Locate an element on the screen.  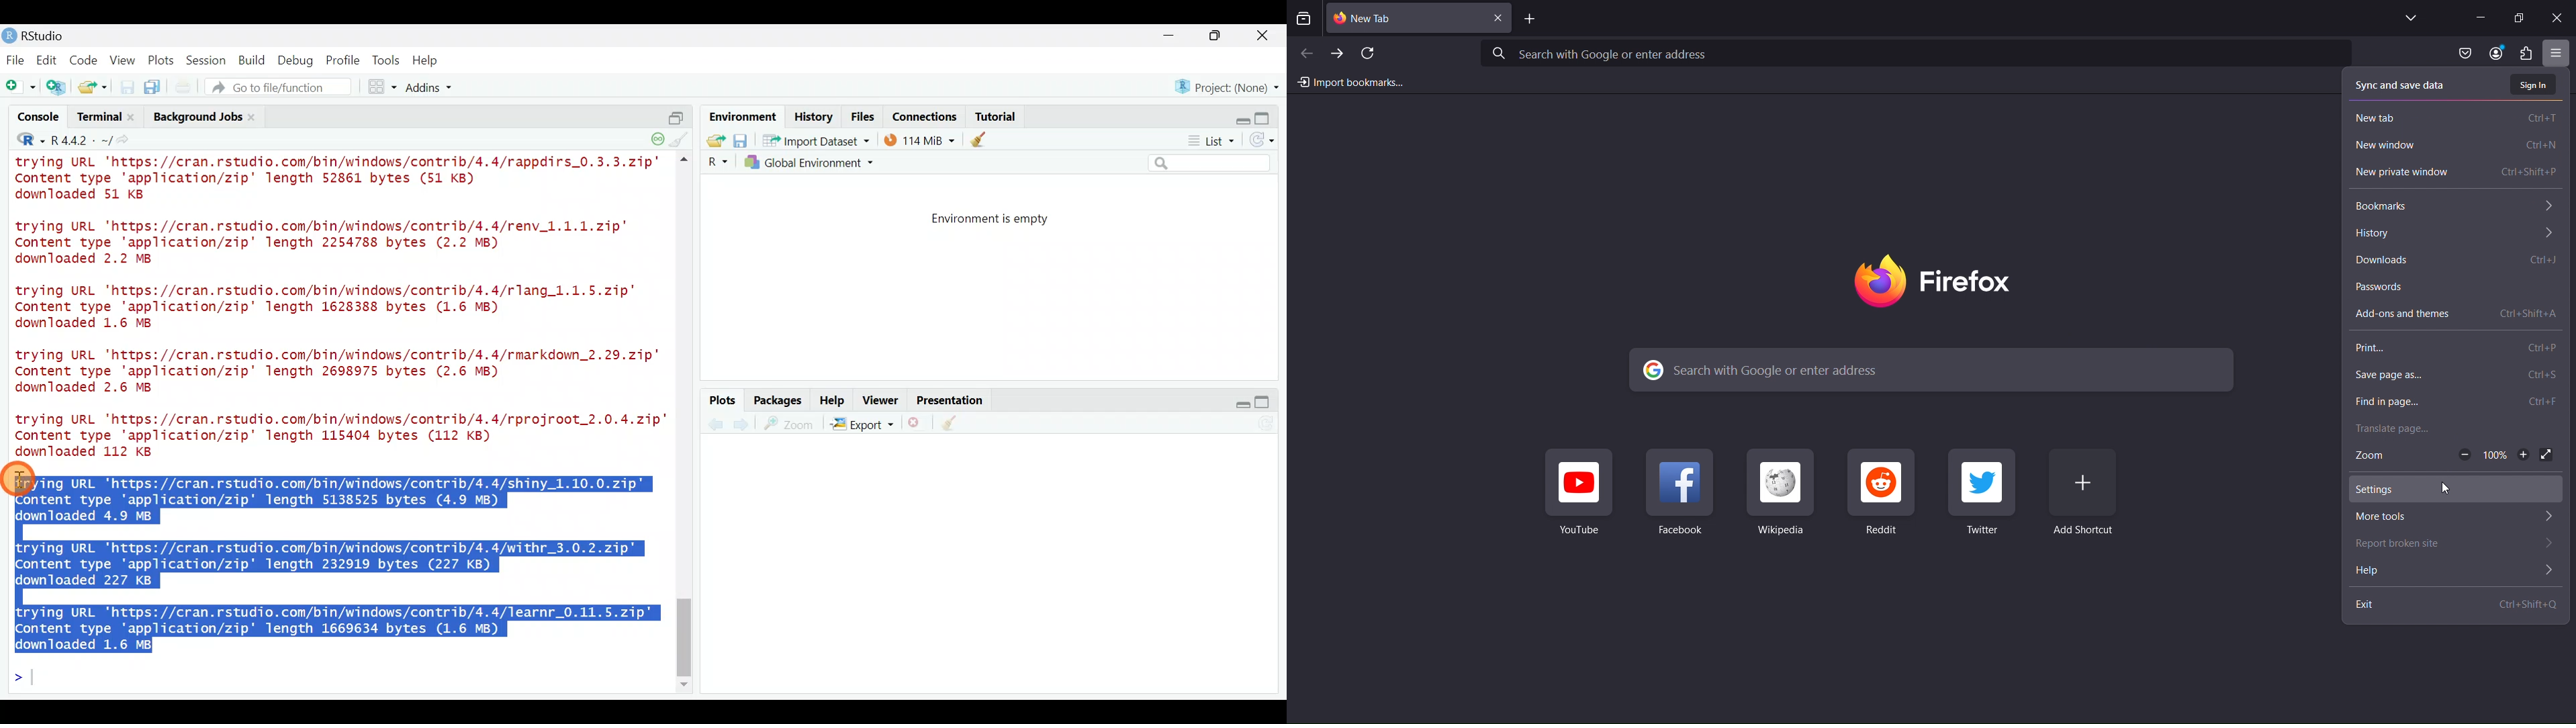
clear all plots is located at coordinates (957, 425).